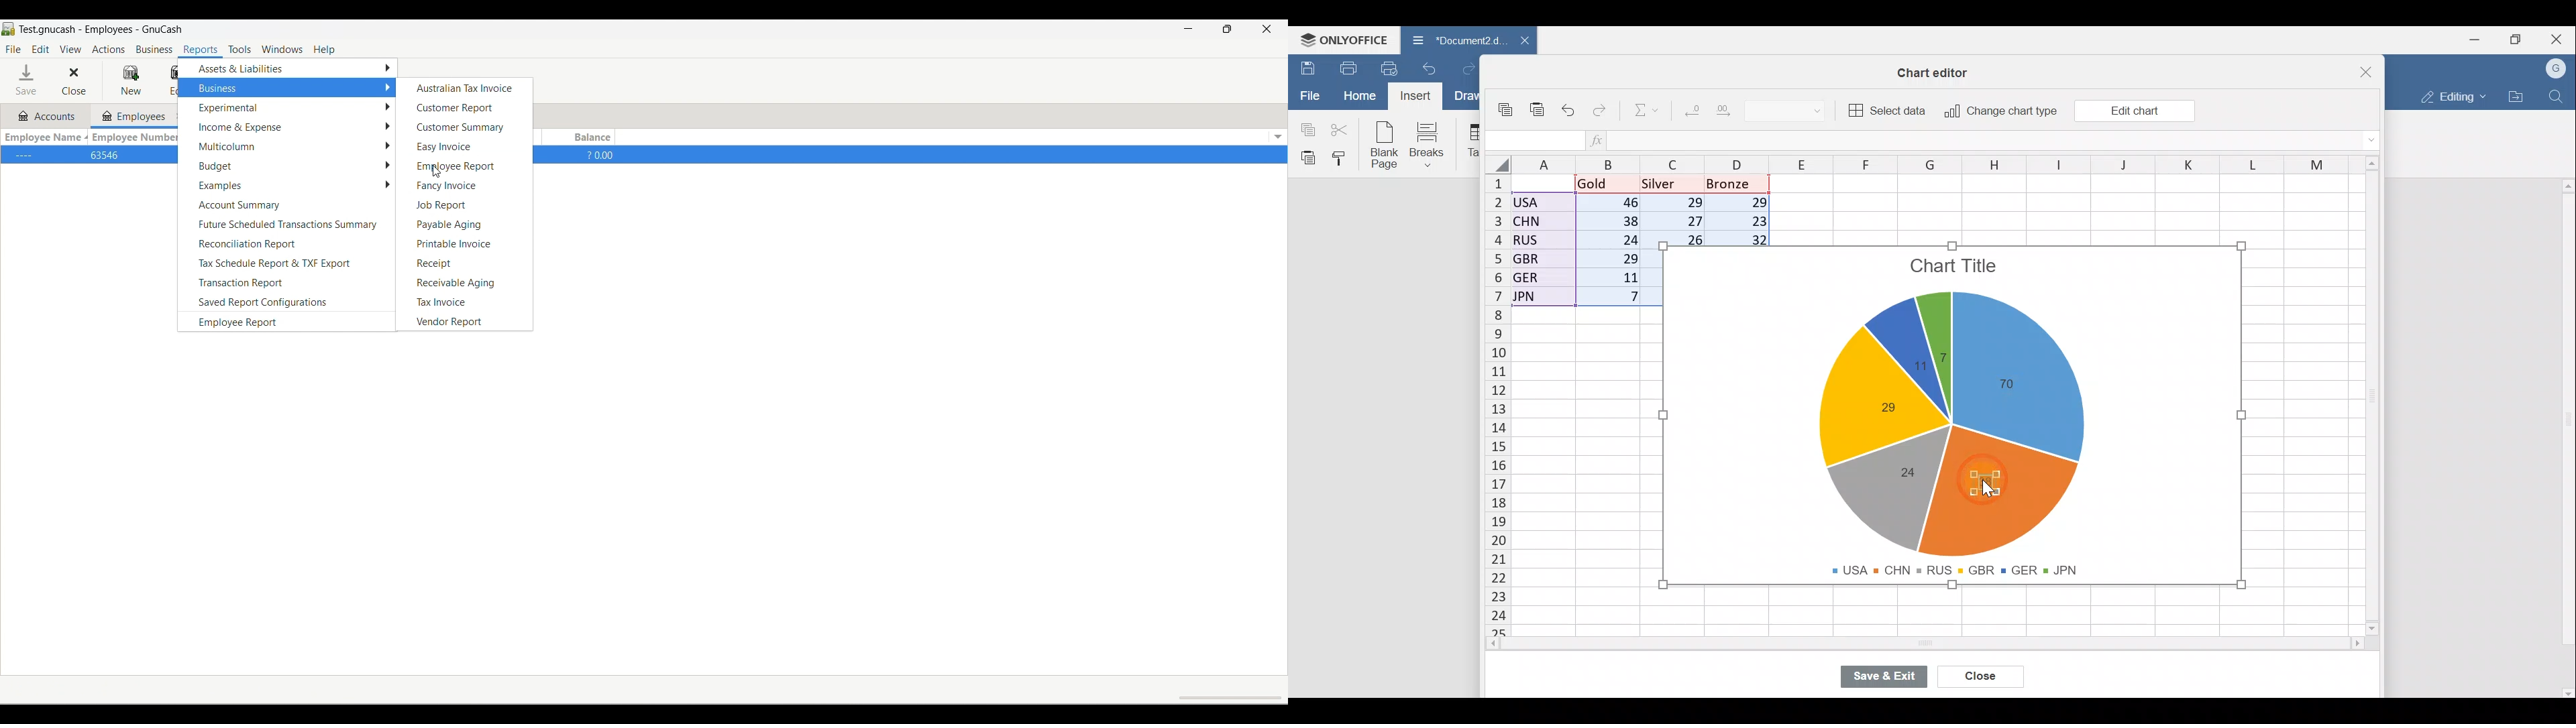 The width and height of the screenshot is (2576, 728). I want to click on Close, so click(2371, 70).